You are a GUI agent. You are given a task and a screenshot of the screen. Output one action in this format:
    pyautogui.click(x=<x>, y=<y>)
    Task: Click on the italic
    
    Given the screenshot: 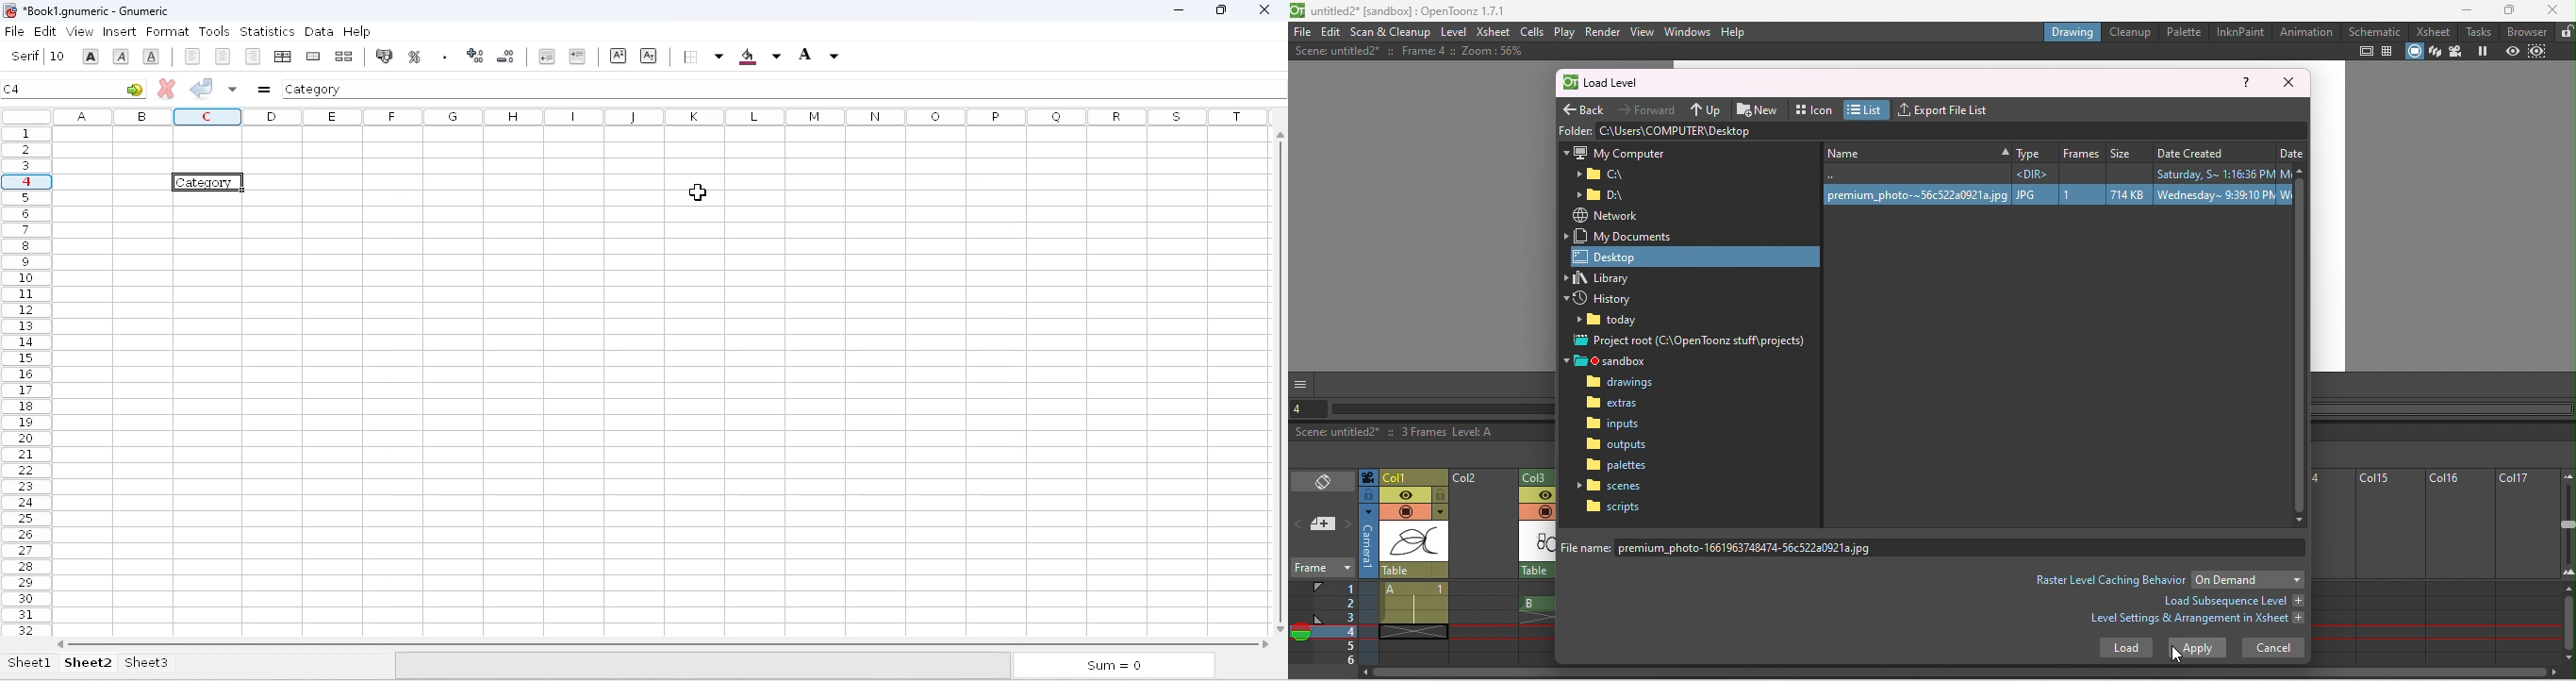 What is the action you would take?
    pyautogui.click(x=153, y=57)
    